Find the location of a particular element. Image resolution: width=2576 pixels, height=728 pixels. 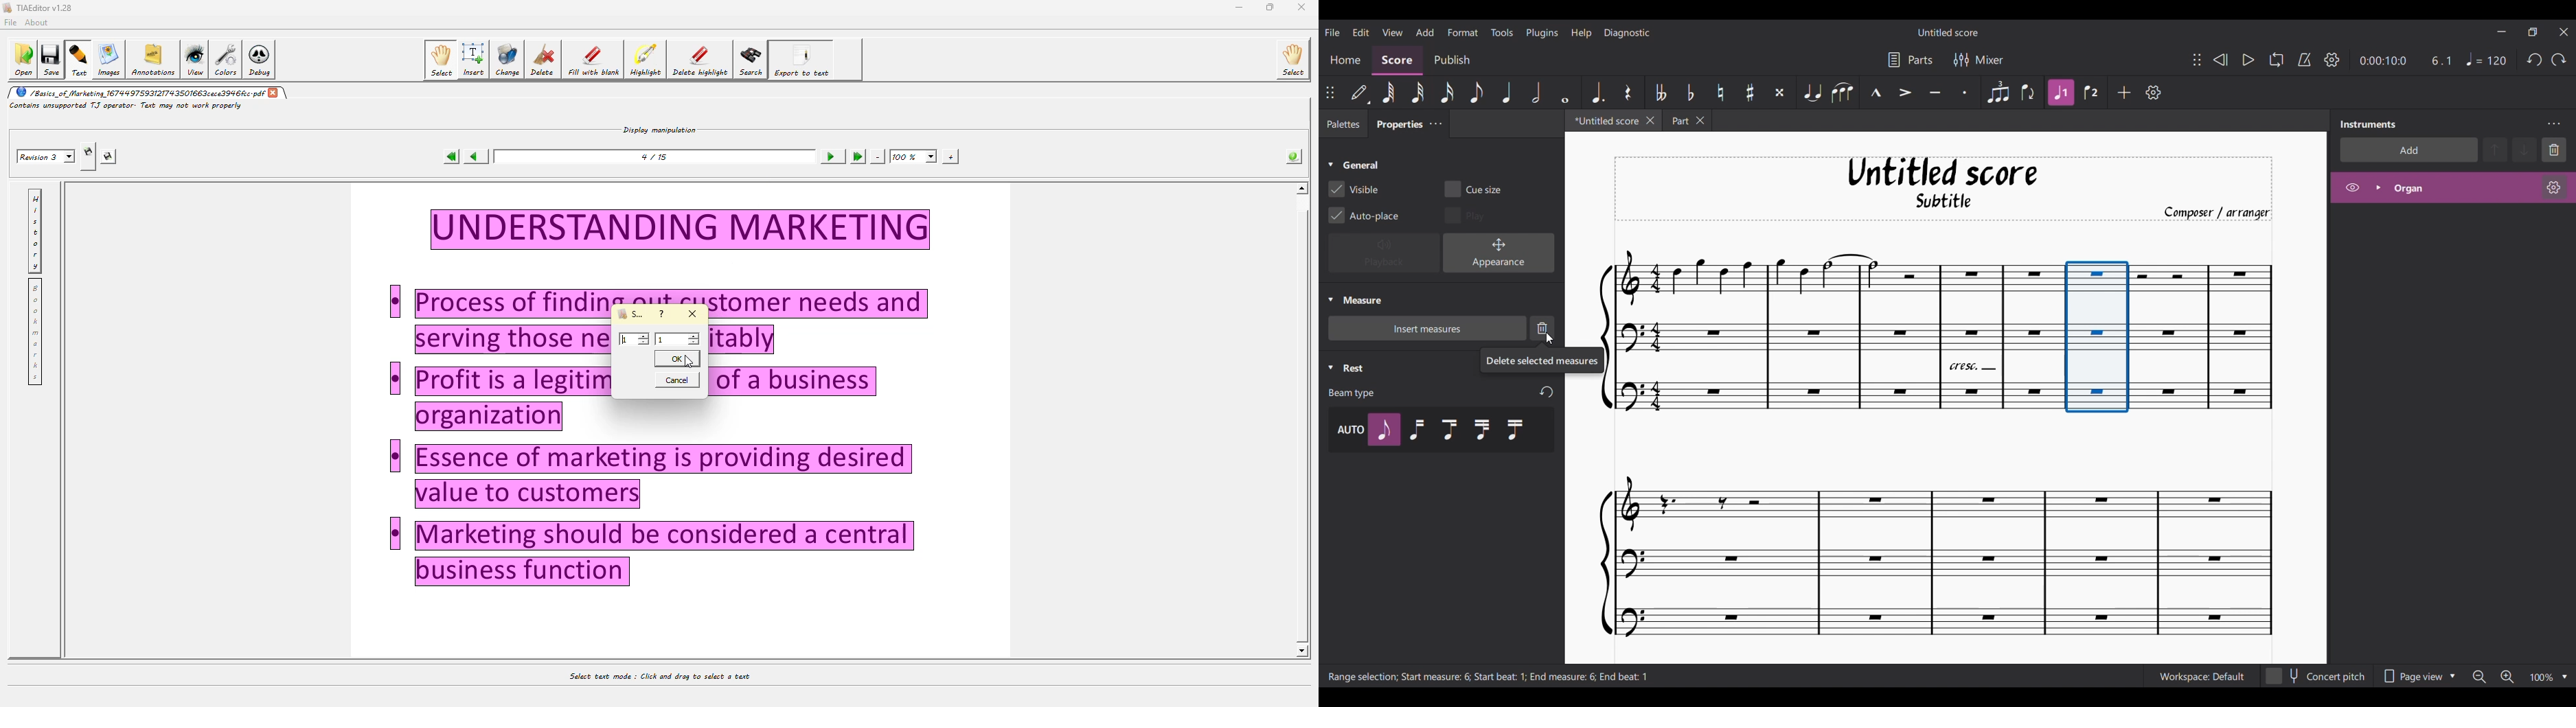

Indicates Beam type options is located at coordinates (1351, 393).